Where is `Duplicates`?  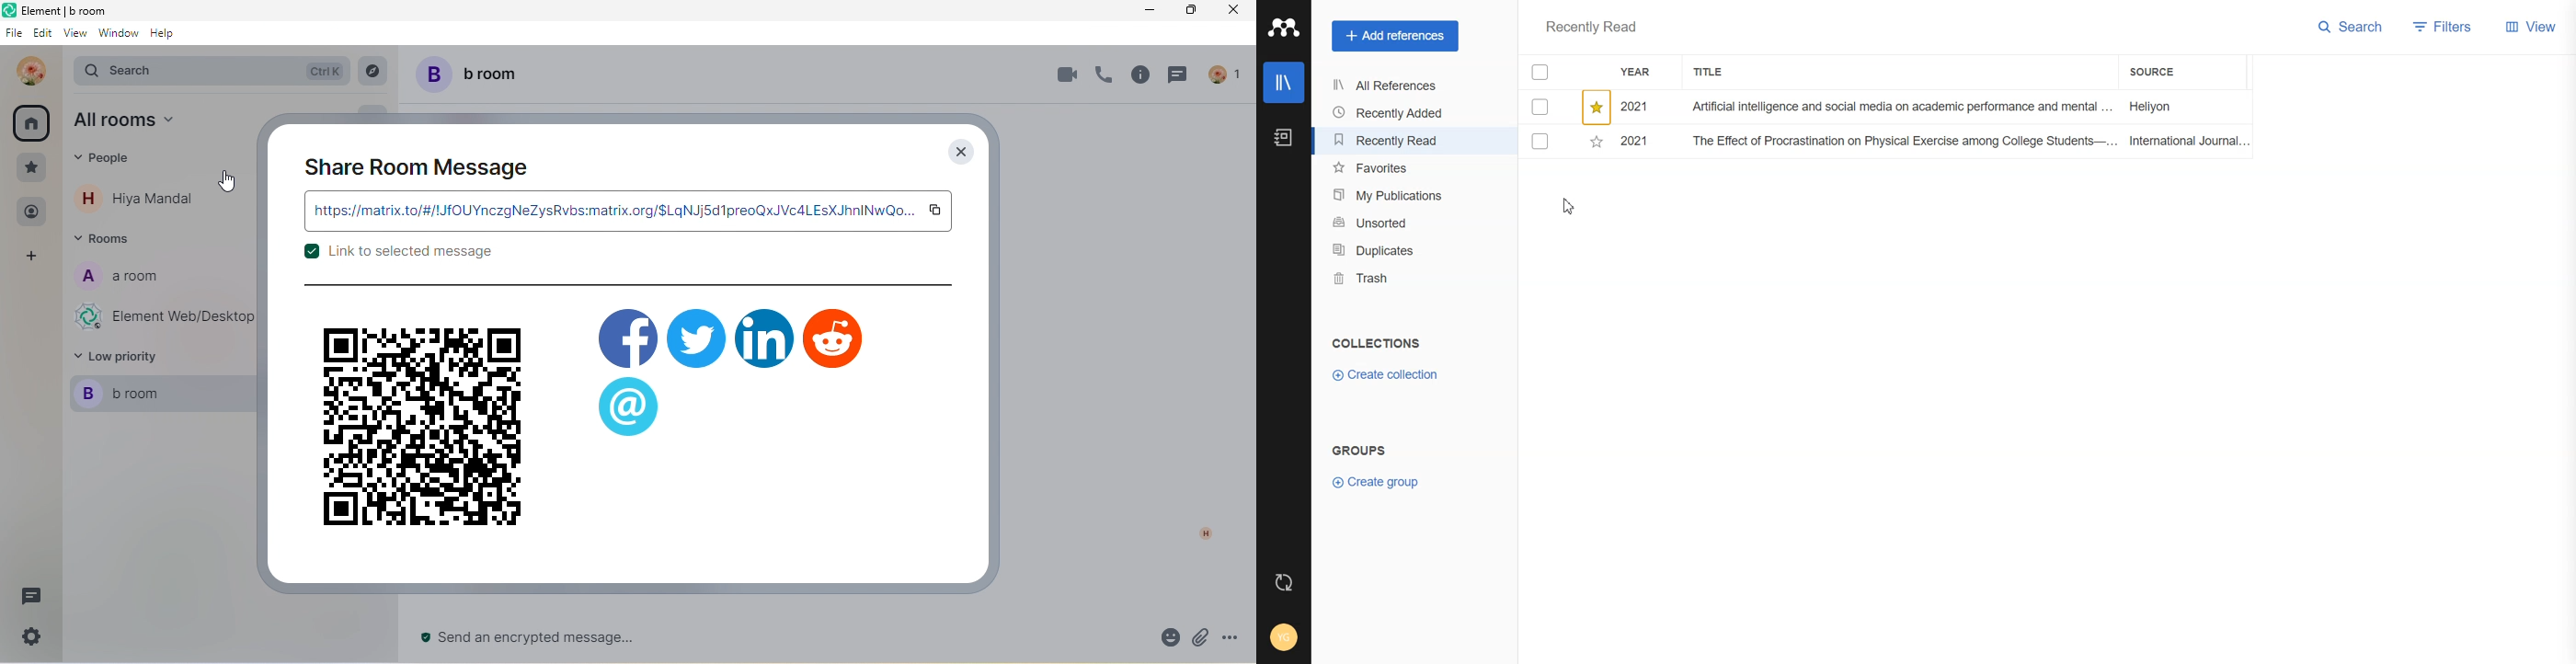 Duplicates is located at coordinates (1392, 250).